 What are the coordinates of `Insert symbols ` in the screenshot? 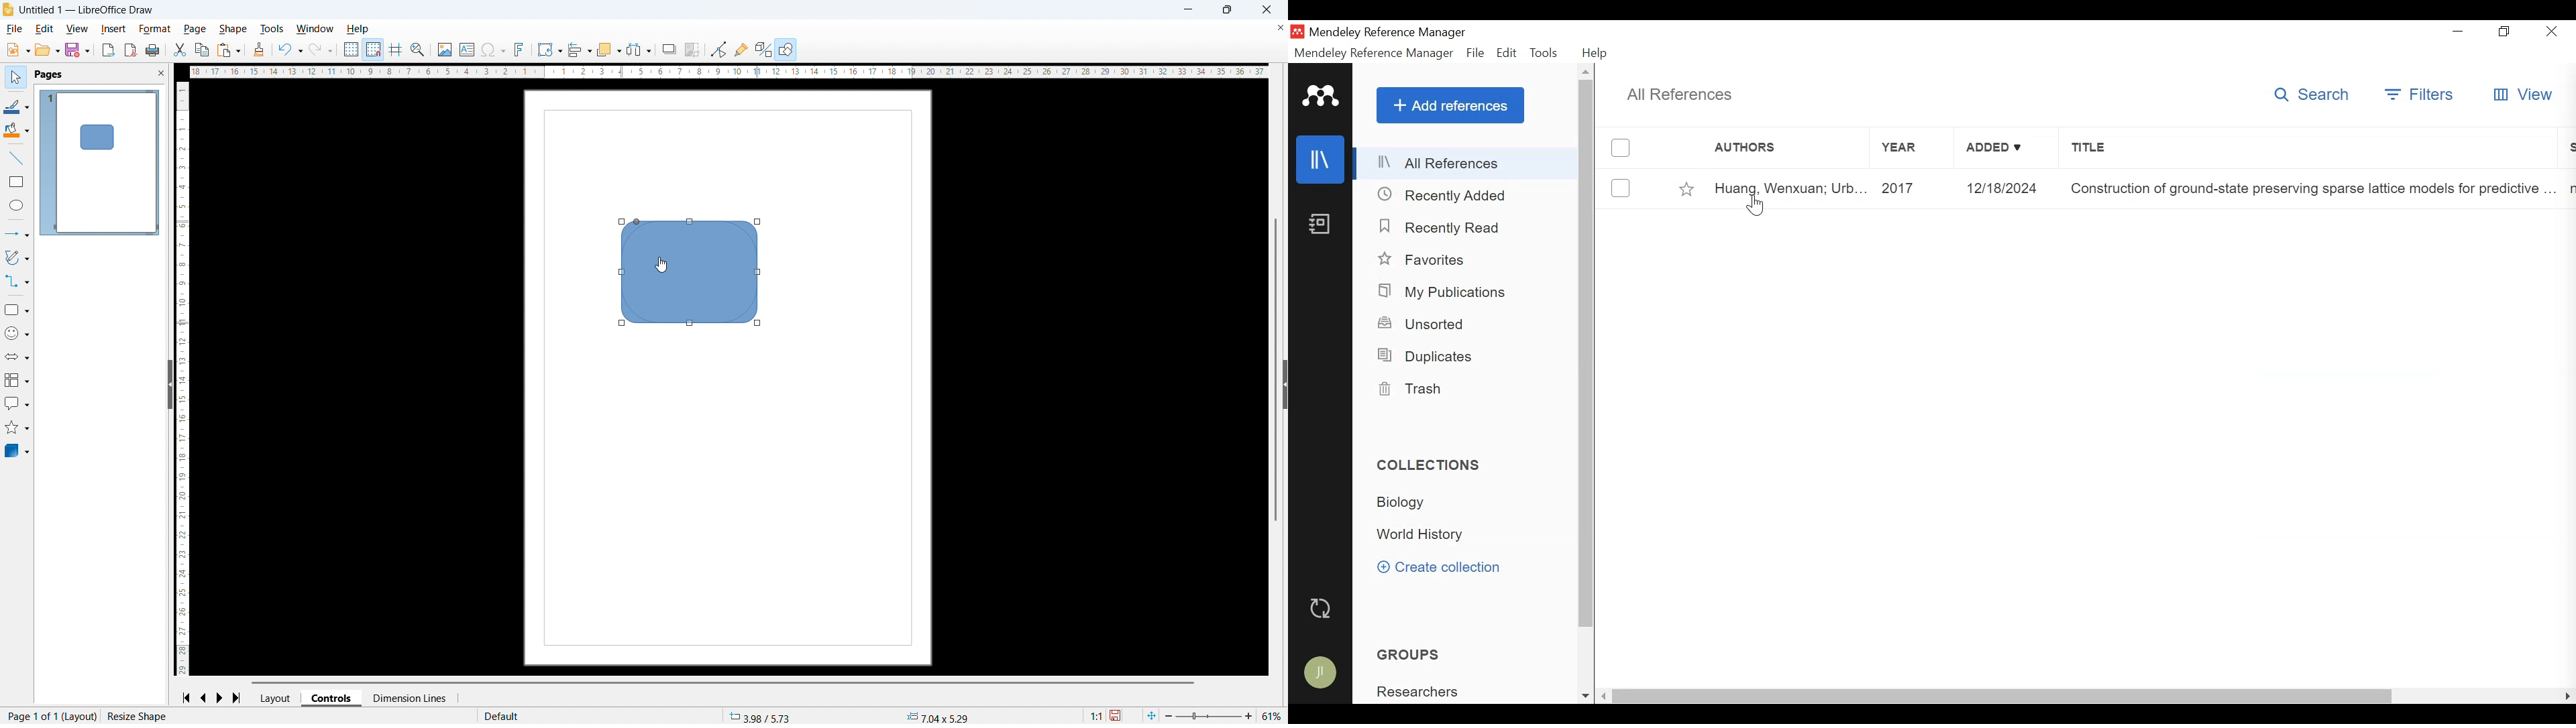 It's located at (493, 50).